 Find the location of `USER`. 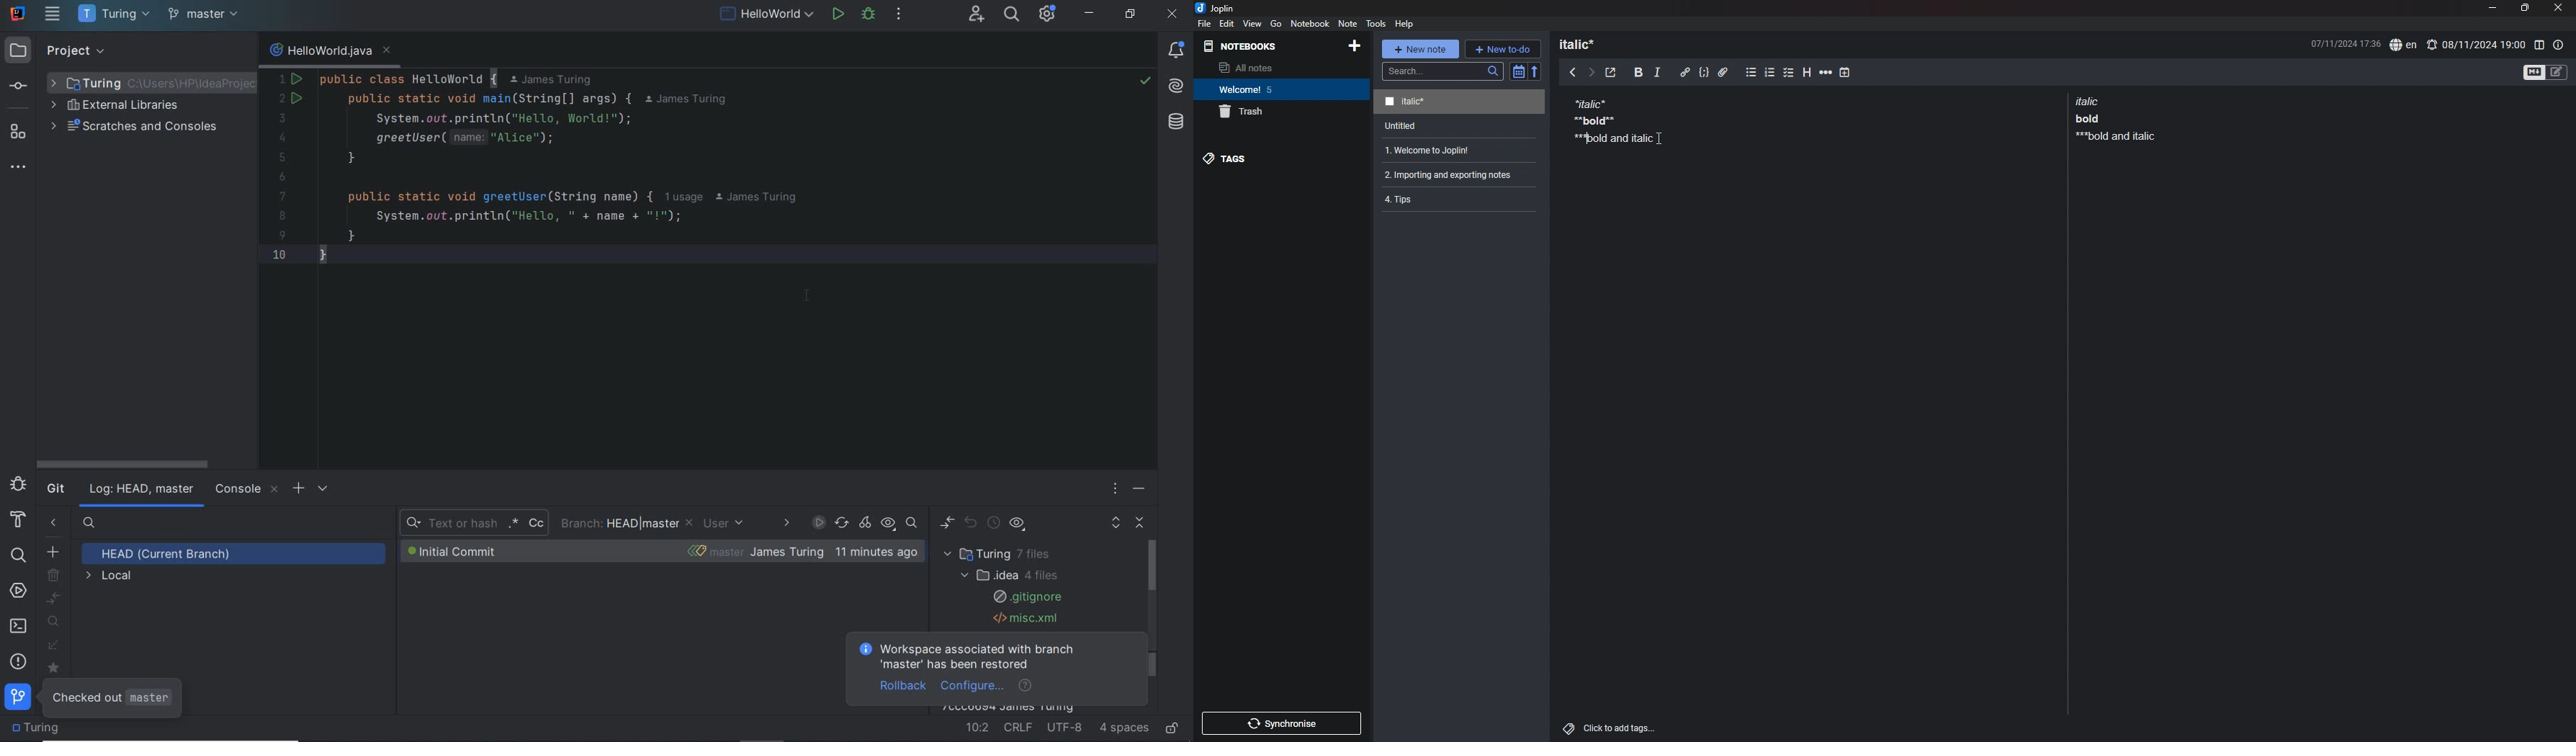

USER is located at coordinates (728, 525).